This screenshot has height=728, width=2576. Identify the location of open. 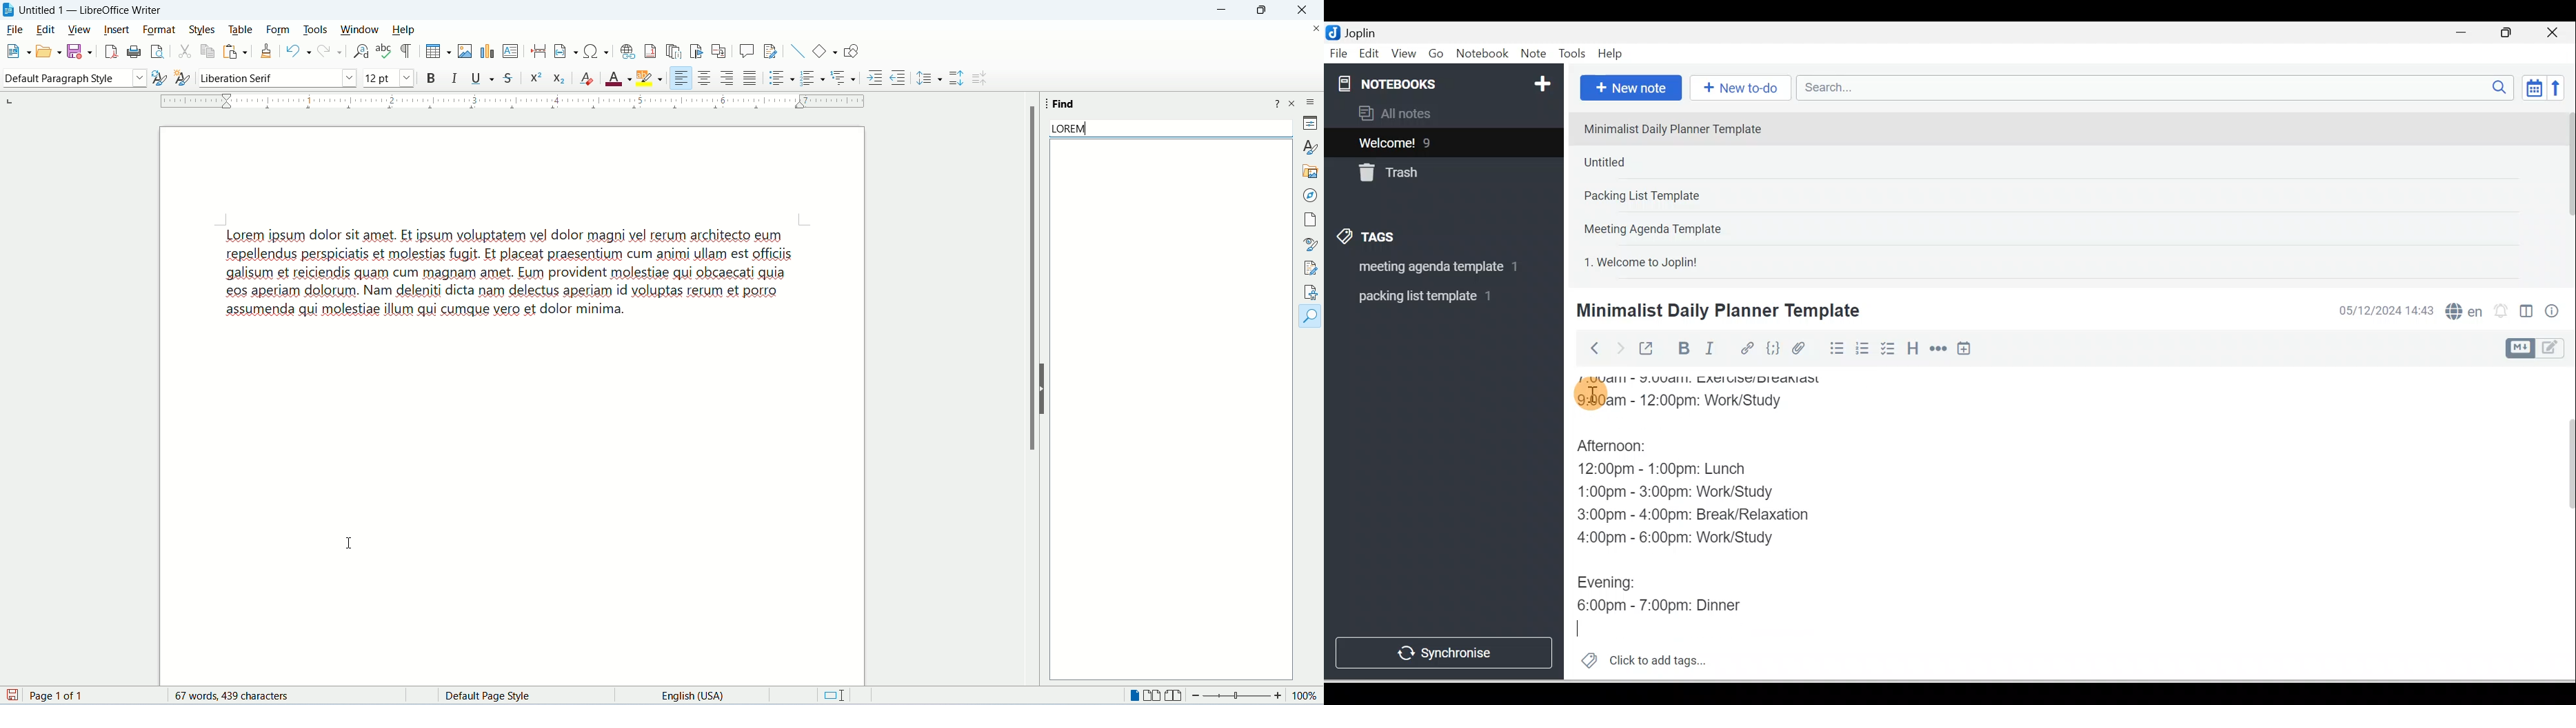
(46, 51).